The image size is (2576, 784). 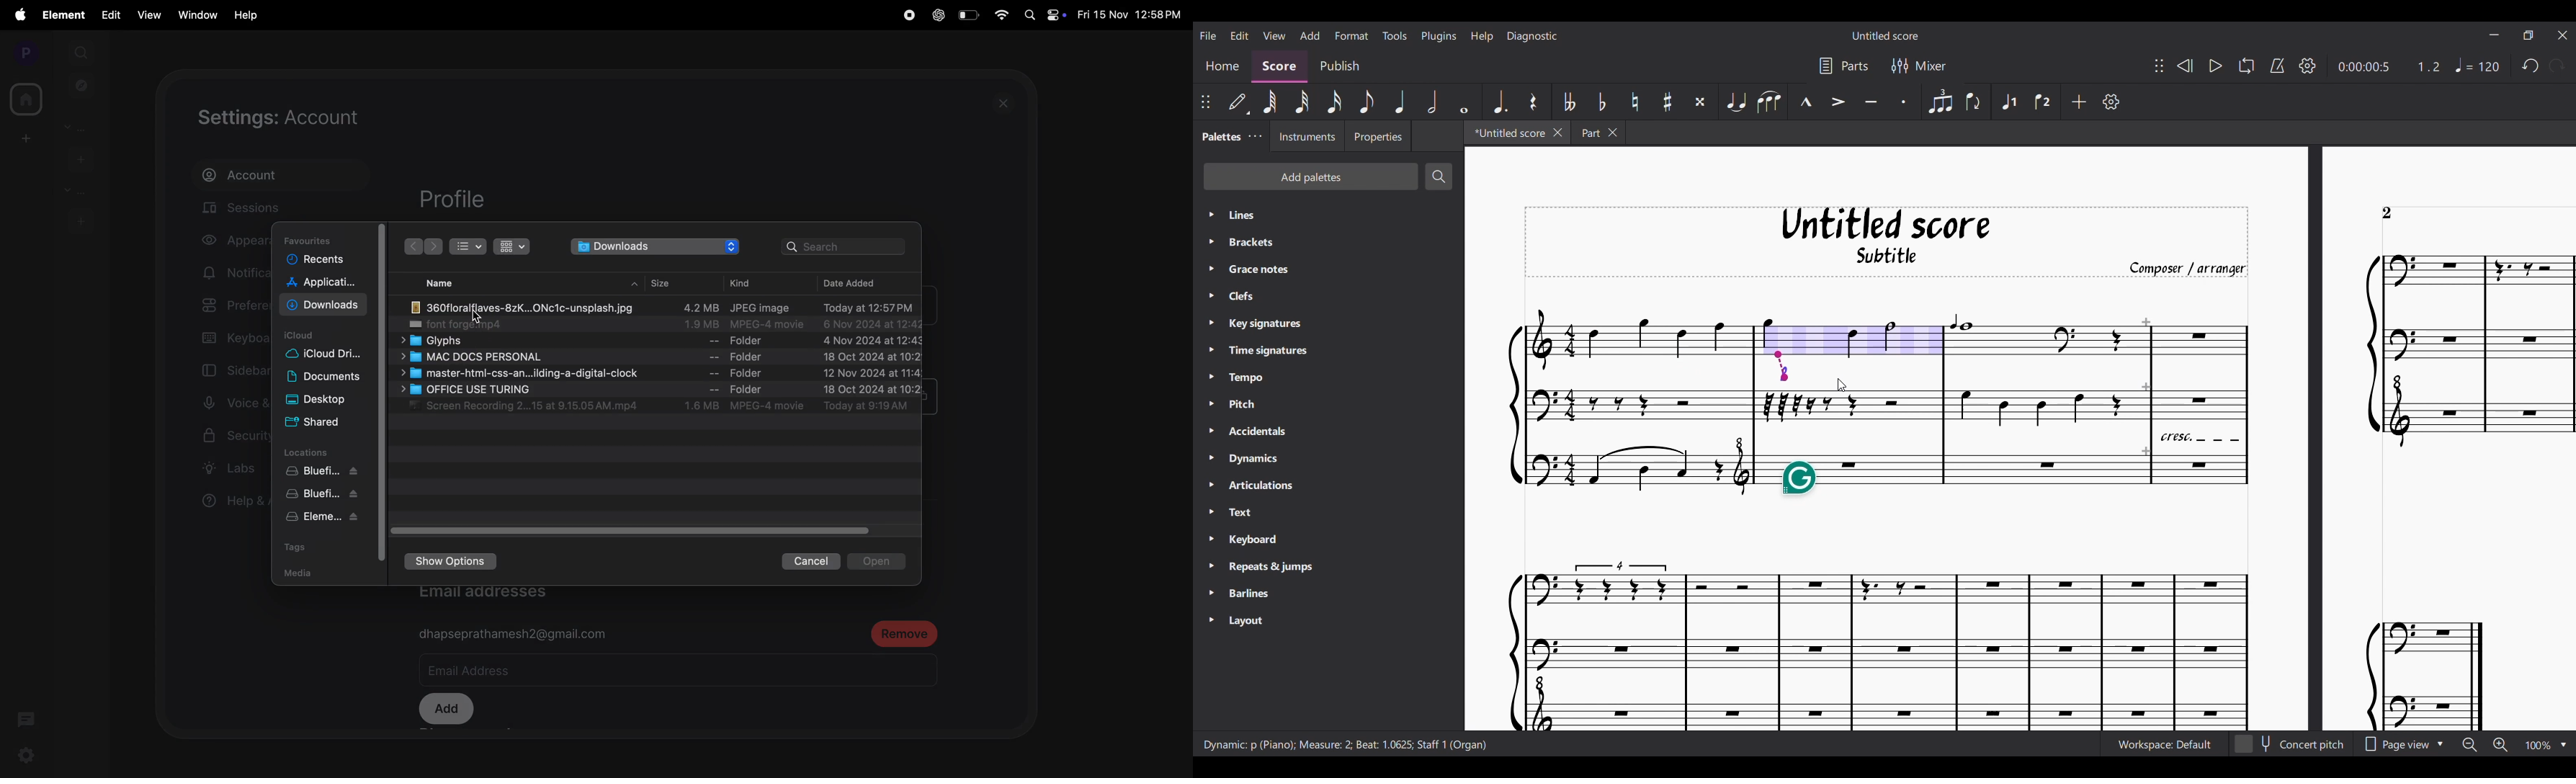 I want to click on 32nd note, so click(x=1302, y=102).